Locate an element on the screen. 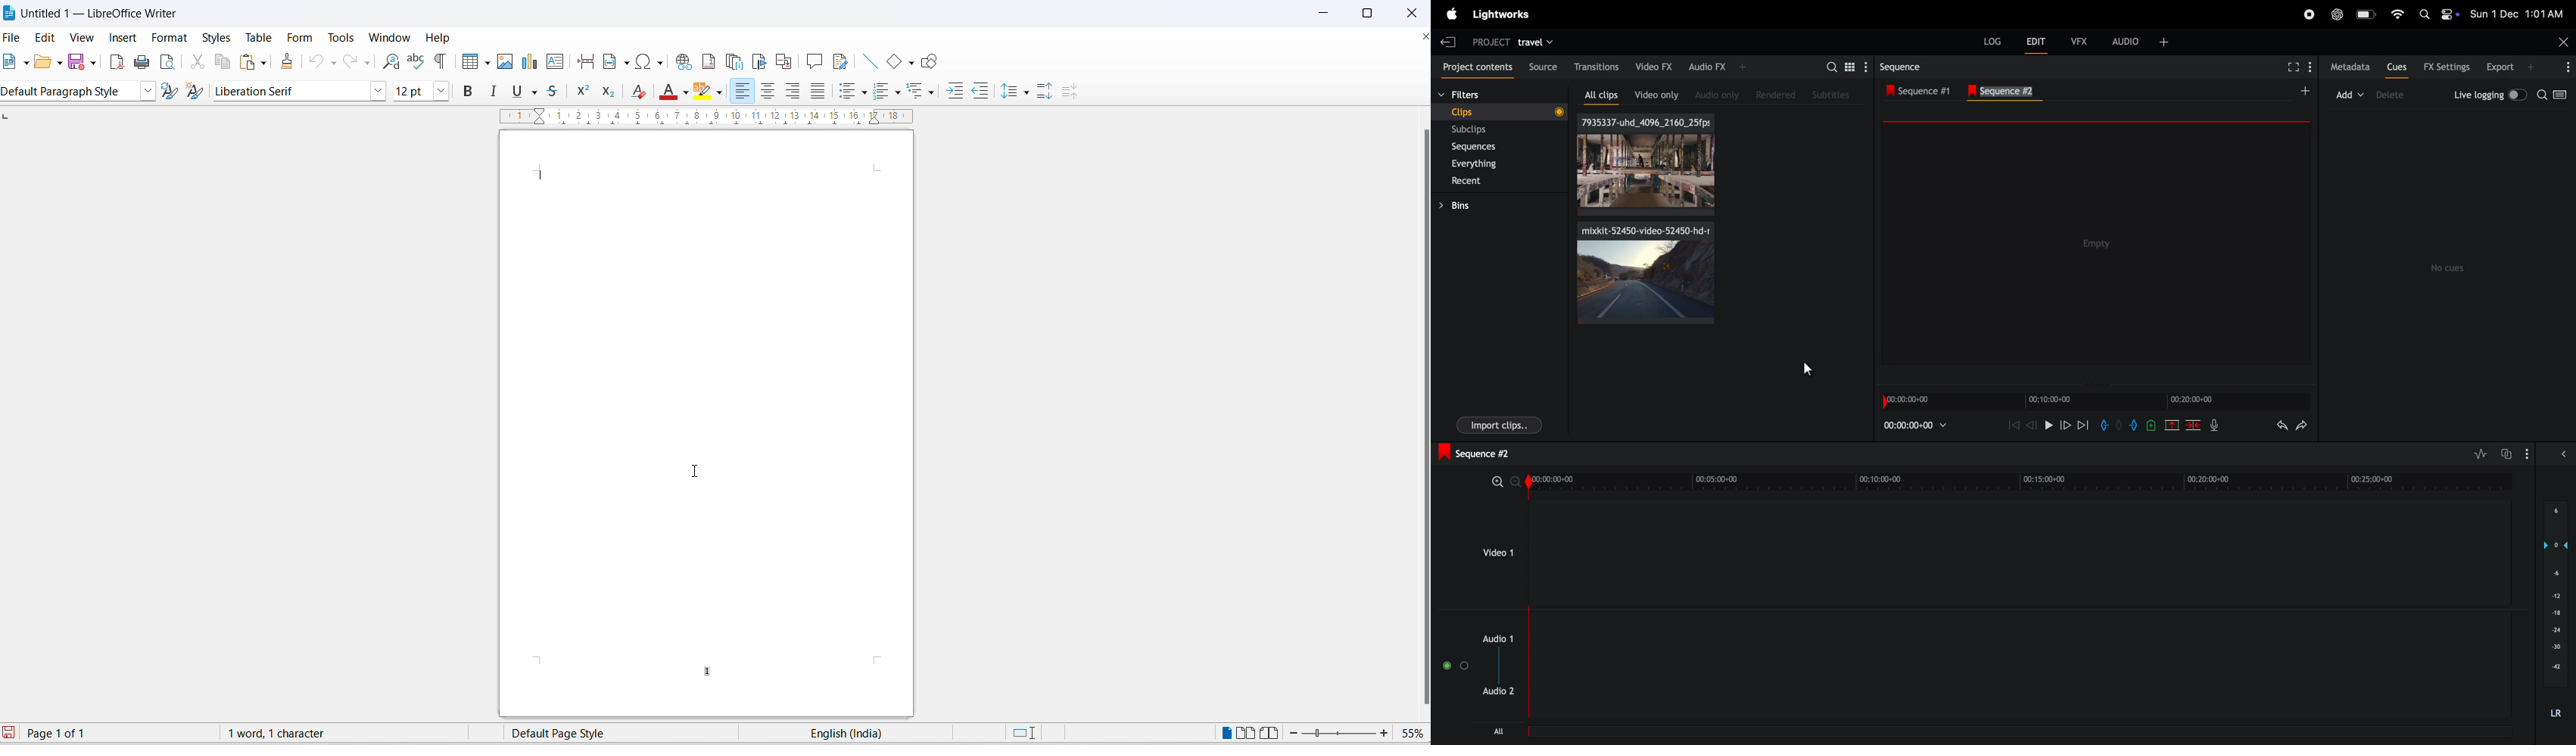 Image resolution: width=2576 pixels, height=756 pixels. show track changes functions is located at coordinates (844, 61).